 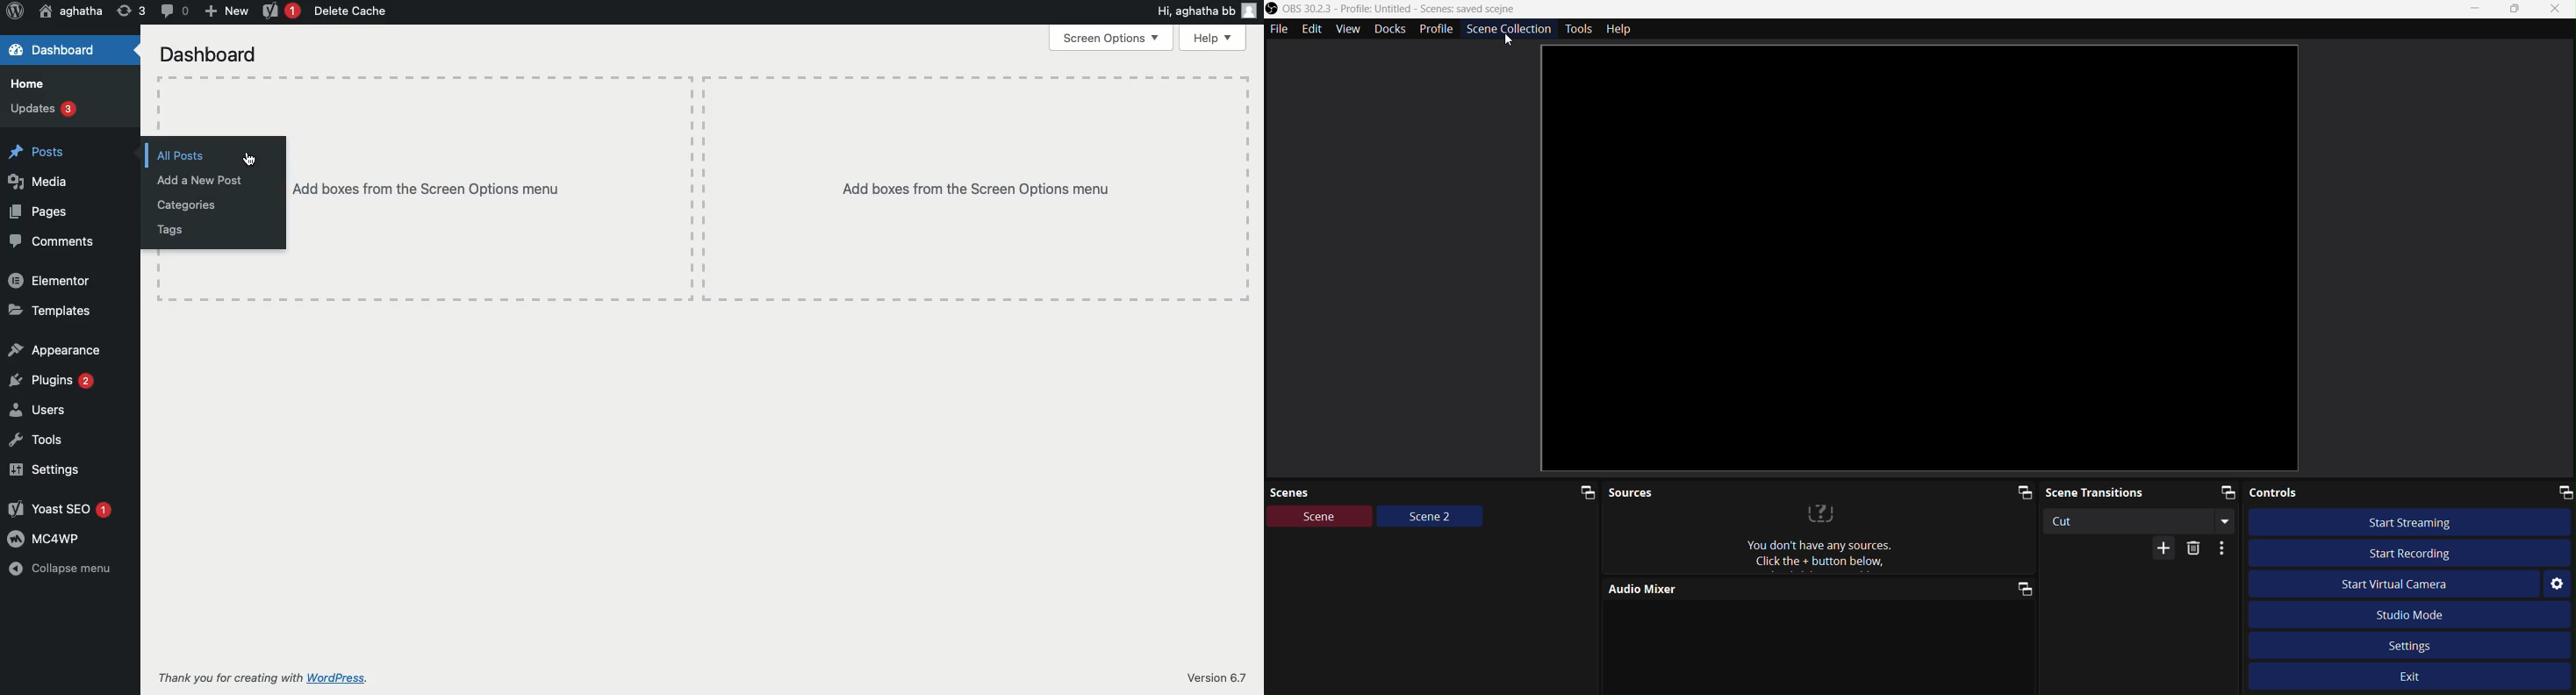 I want to click on Scene, so click(x=1320, y=516).